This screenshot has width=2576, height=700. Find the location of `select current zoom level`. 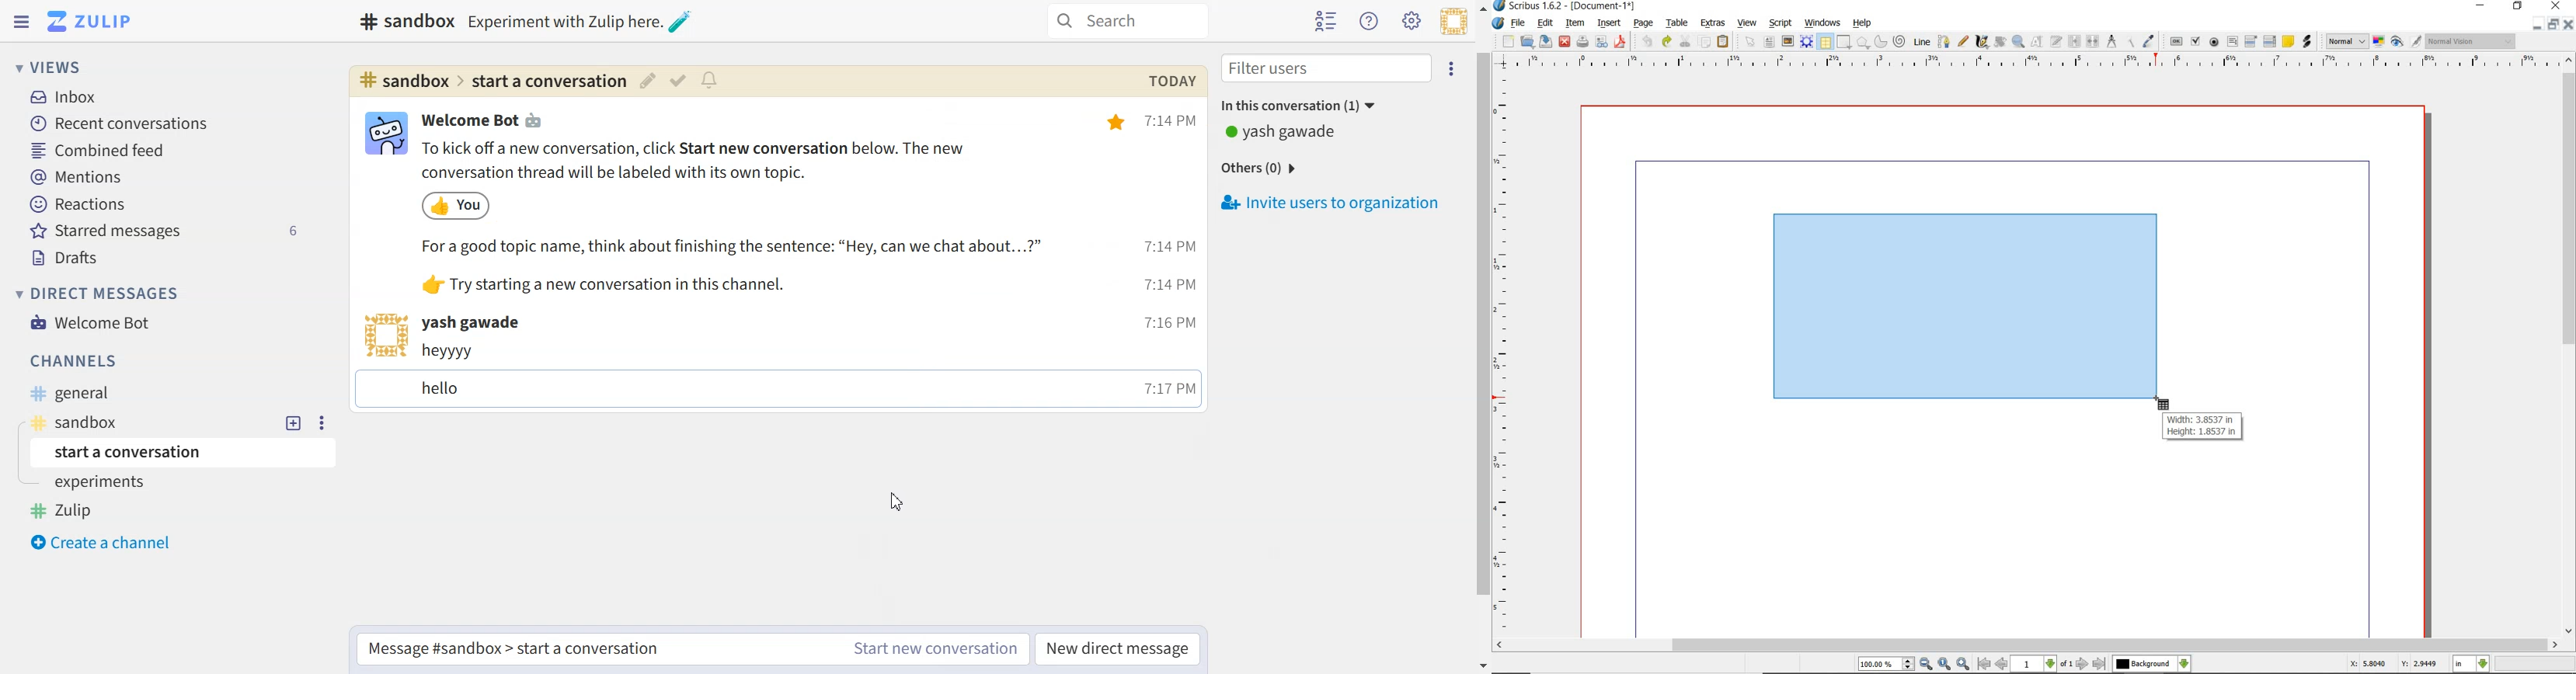

select current zoom level is located at coordinates (1886, 665).